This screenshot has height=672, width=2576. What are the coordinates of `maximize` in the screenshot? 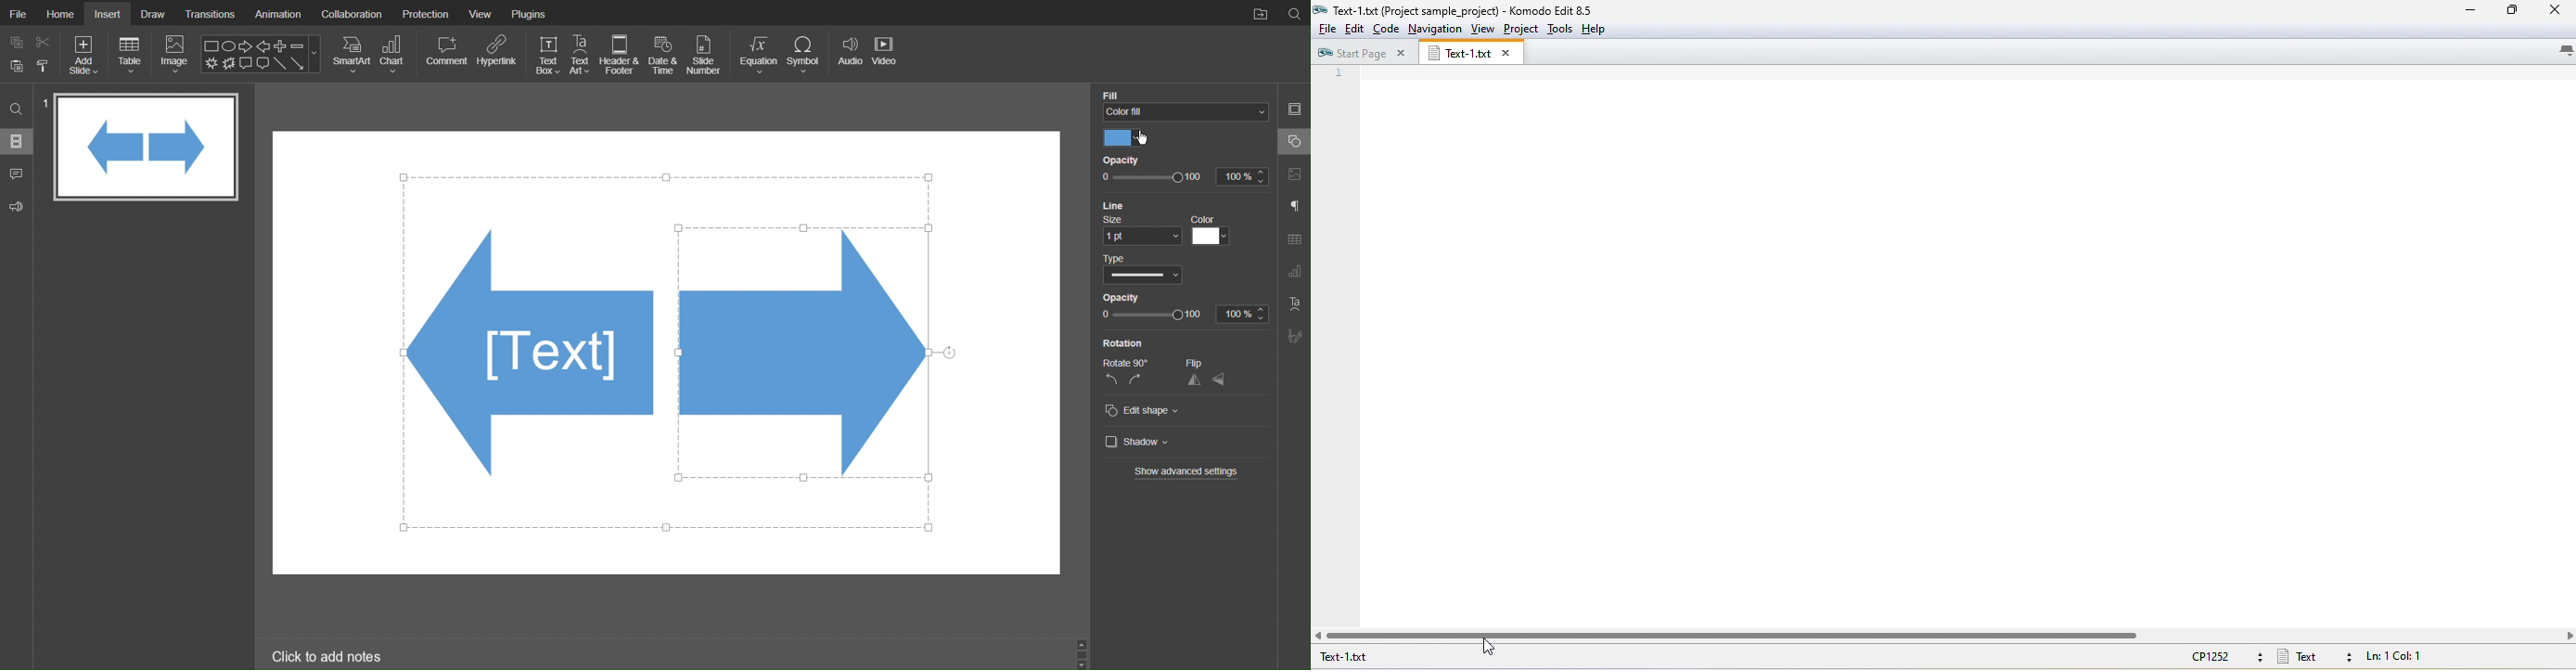 It's located at (2515, 11).